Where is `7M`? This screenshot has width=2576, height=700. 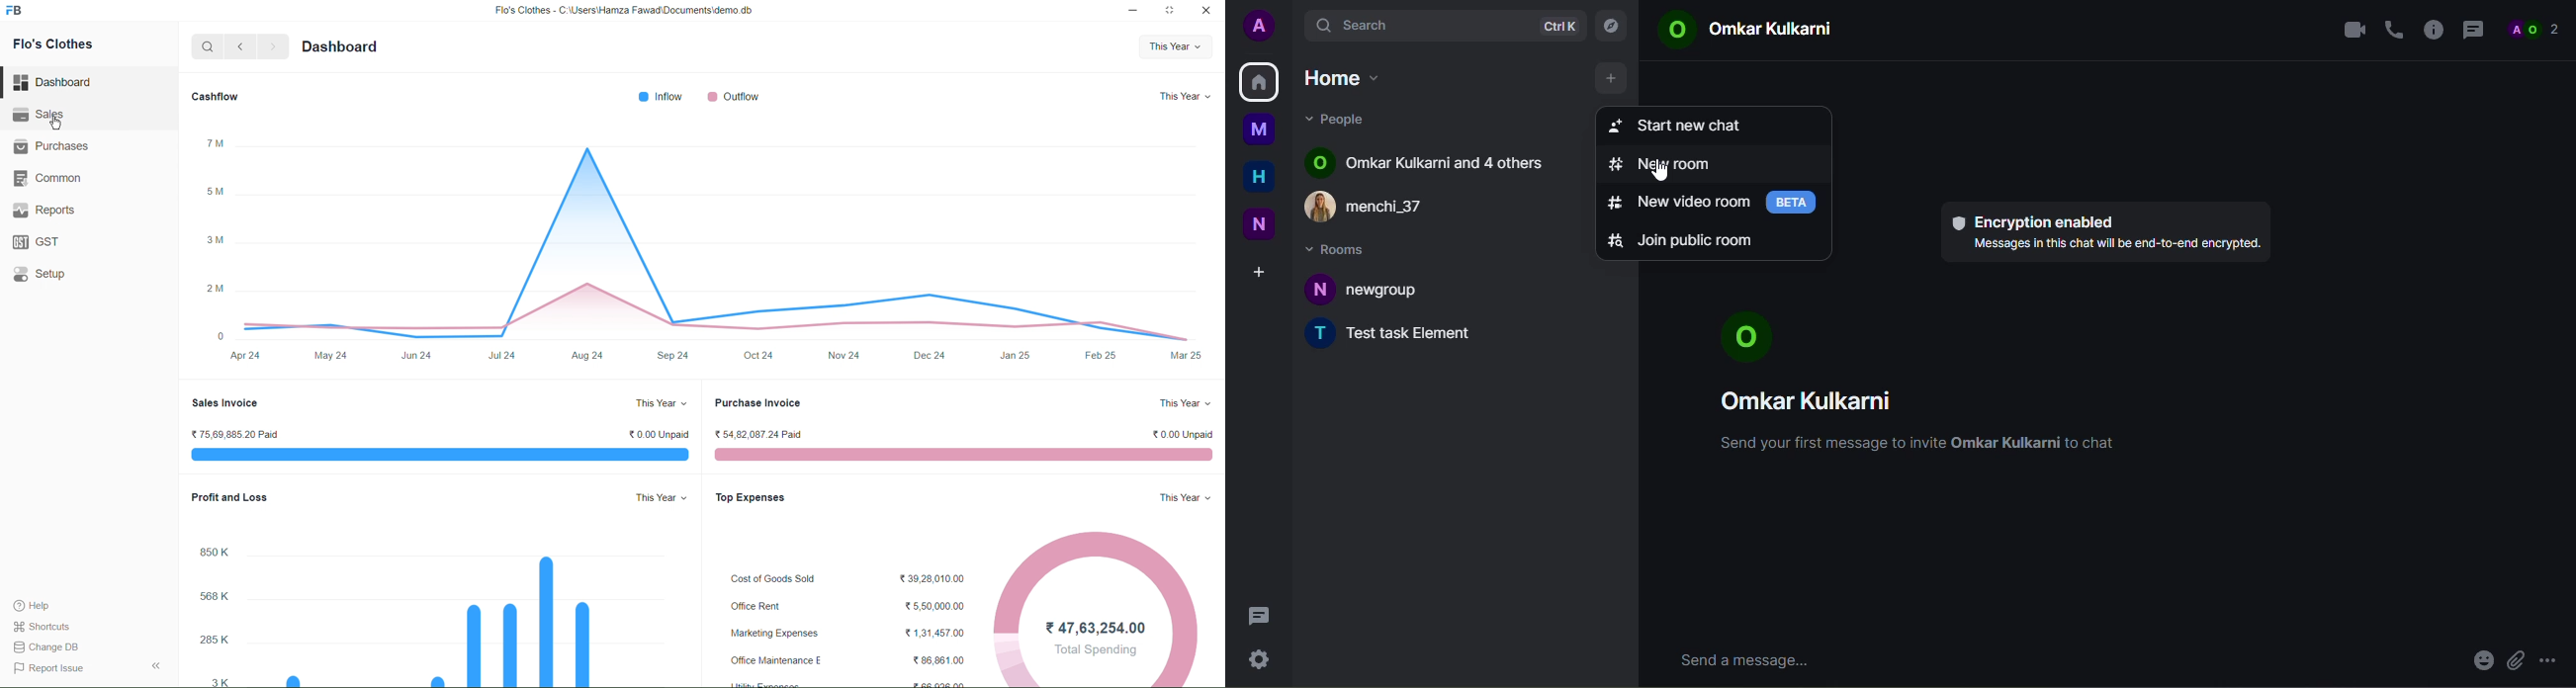
7M is located at coordinates (213, 142).